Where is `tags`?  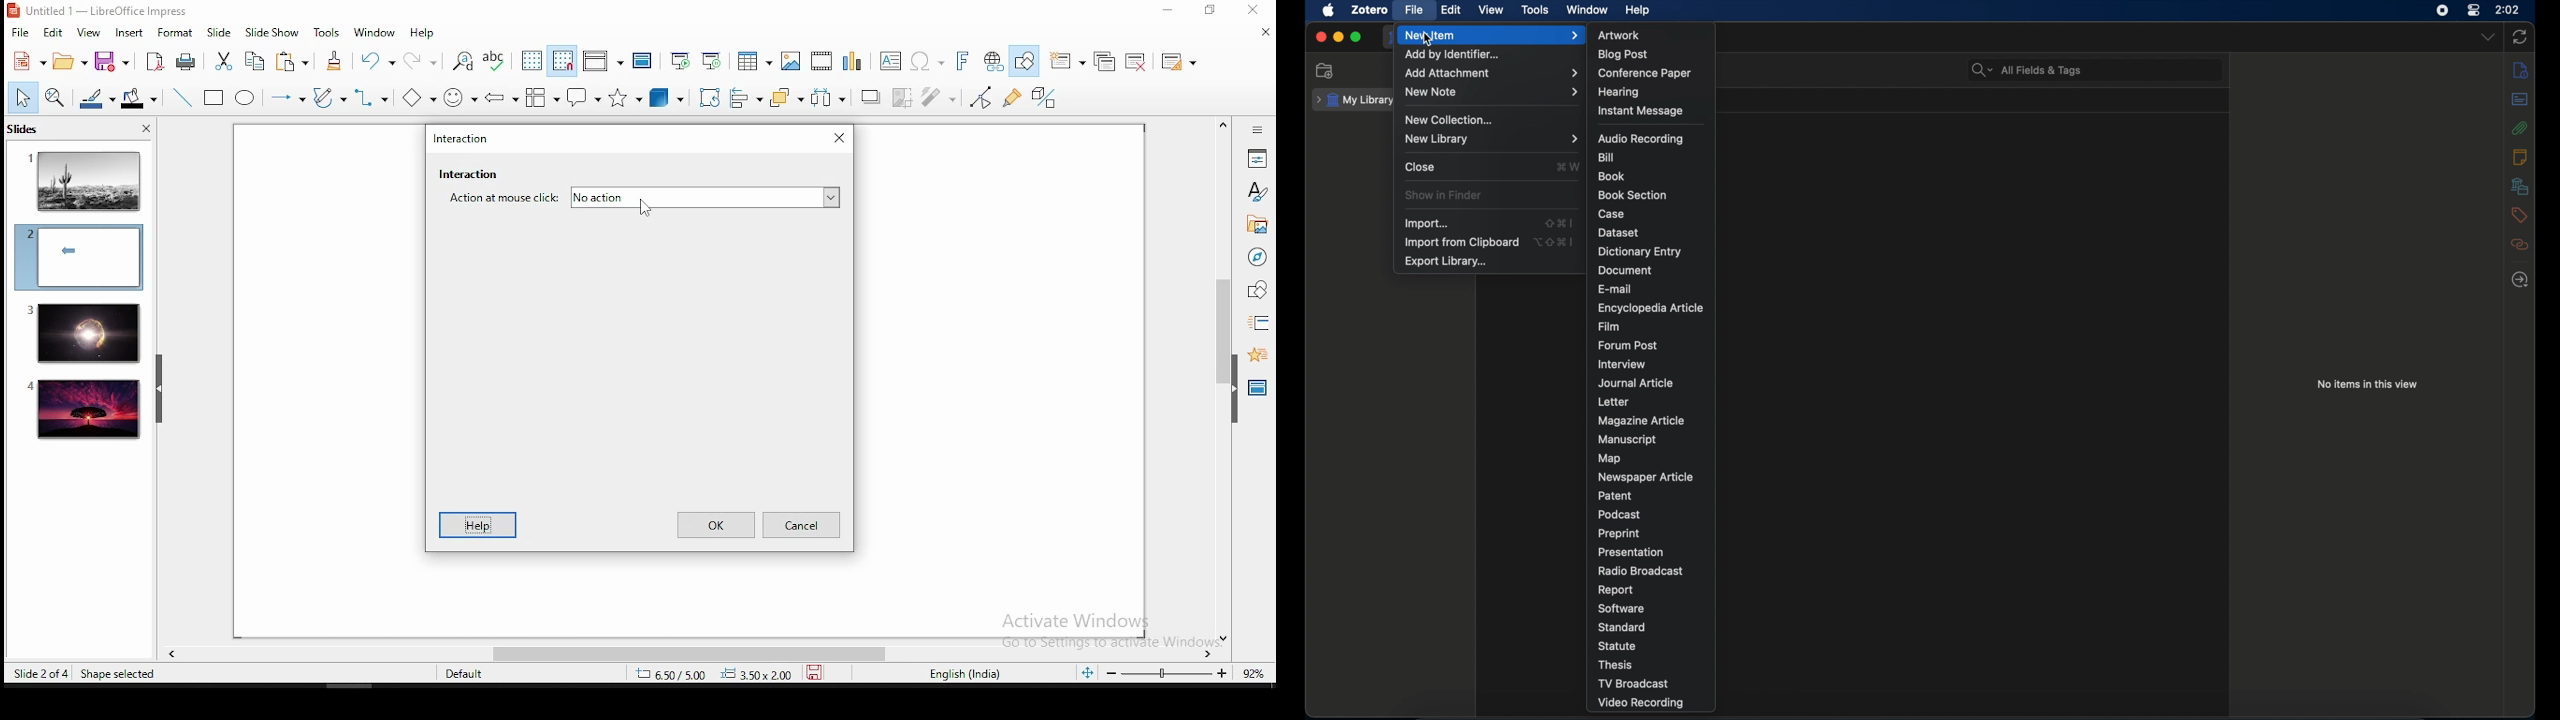 tags is located at coordinates (2519, 215).